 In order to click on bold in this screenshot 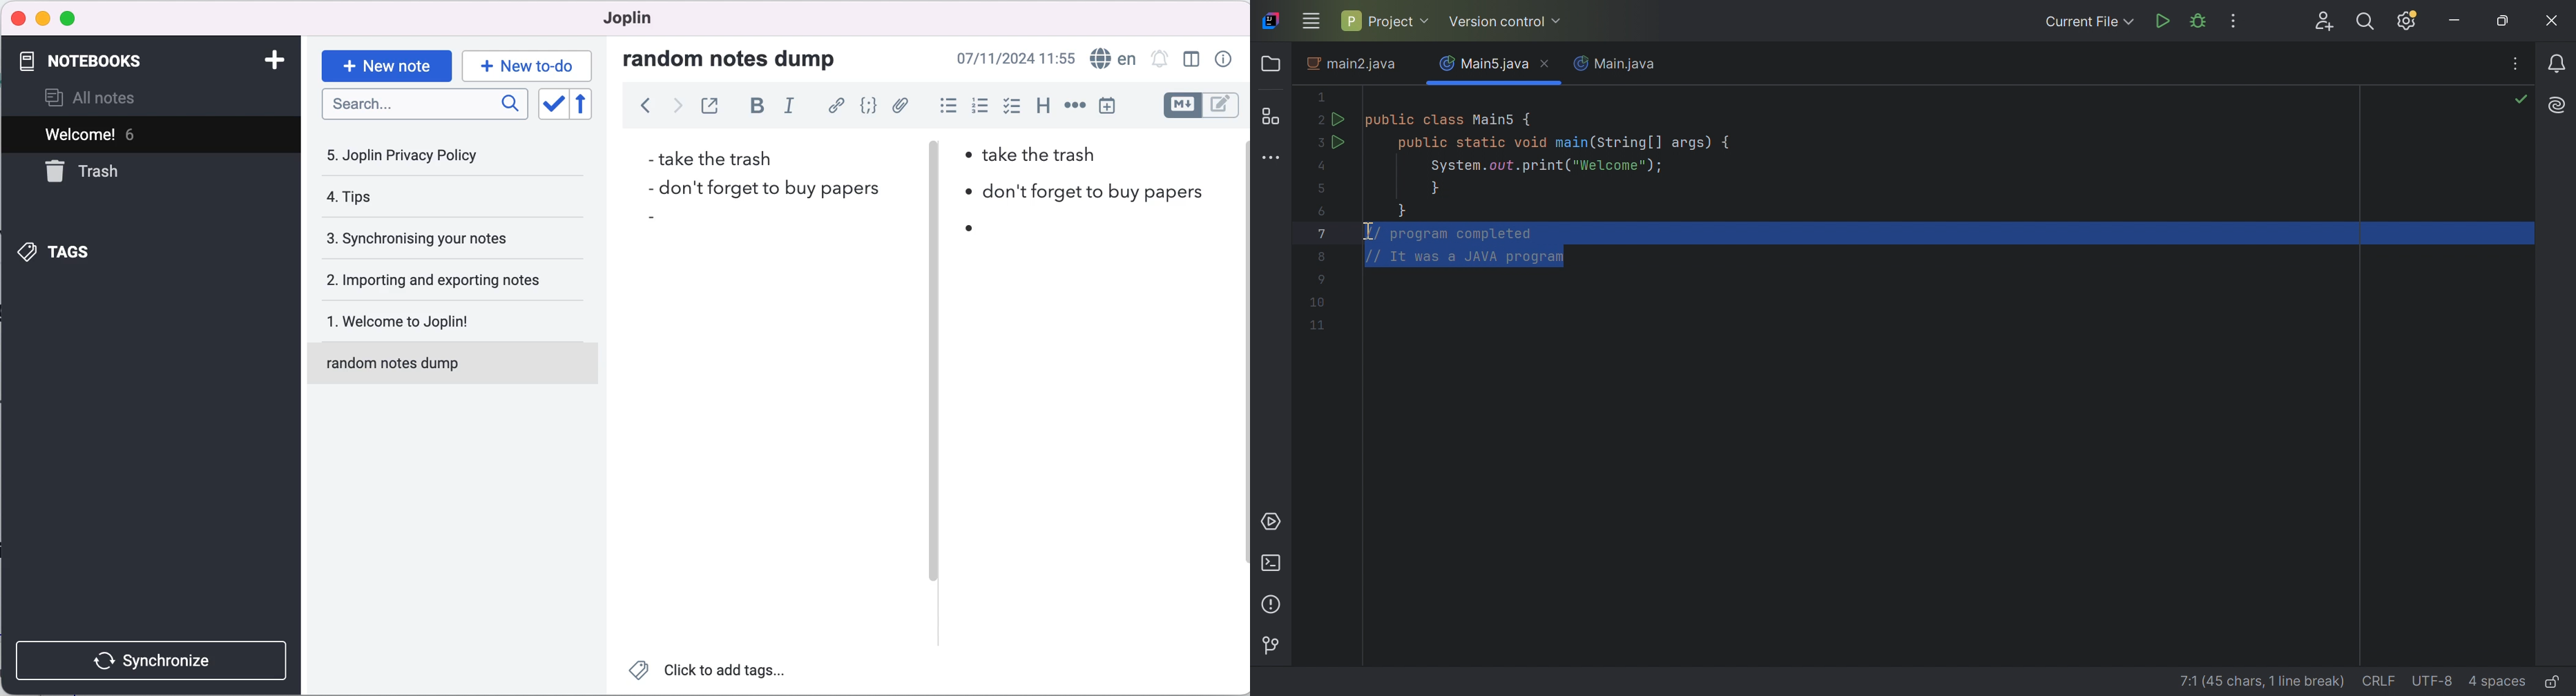, I will do `click(754, 108)`.